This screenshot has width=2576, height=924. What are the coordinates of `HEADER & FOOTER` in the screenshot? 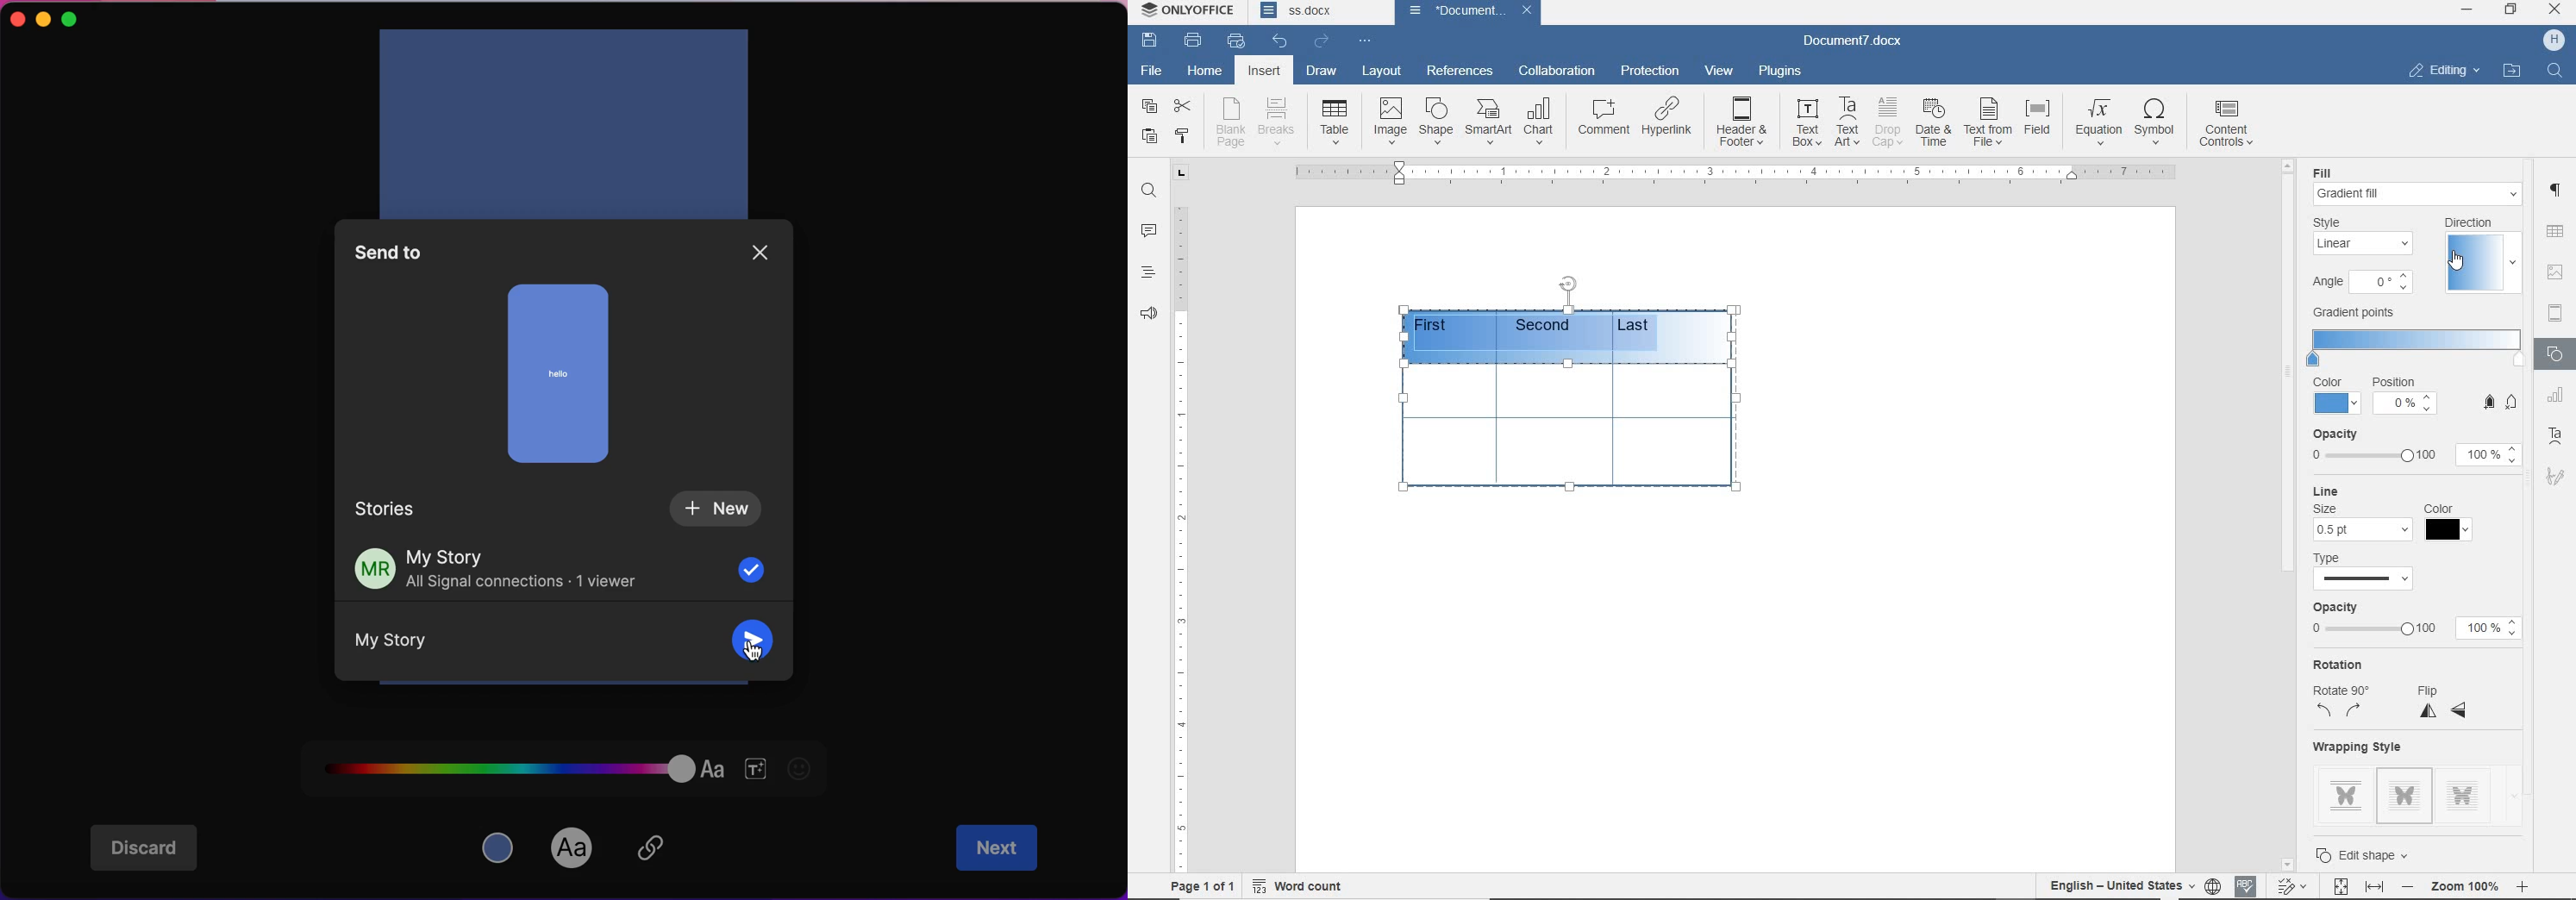 It's located at (2554, 314).